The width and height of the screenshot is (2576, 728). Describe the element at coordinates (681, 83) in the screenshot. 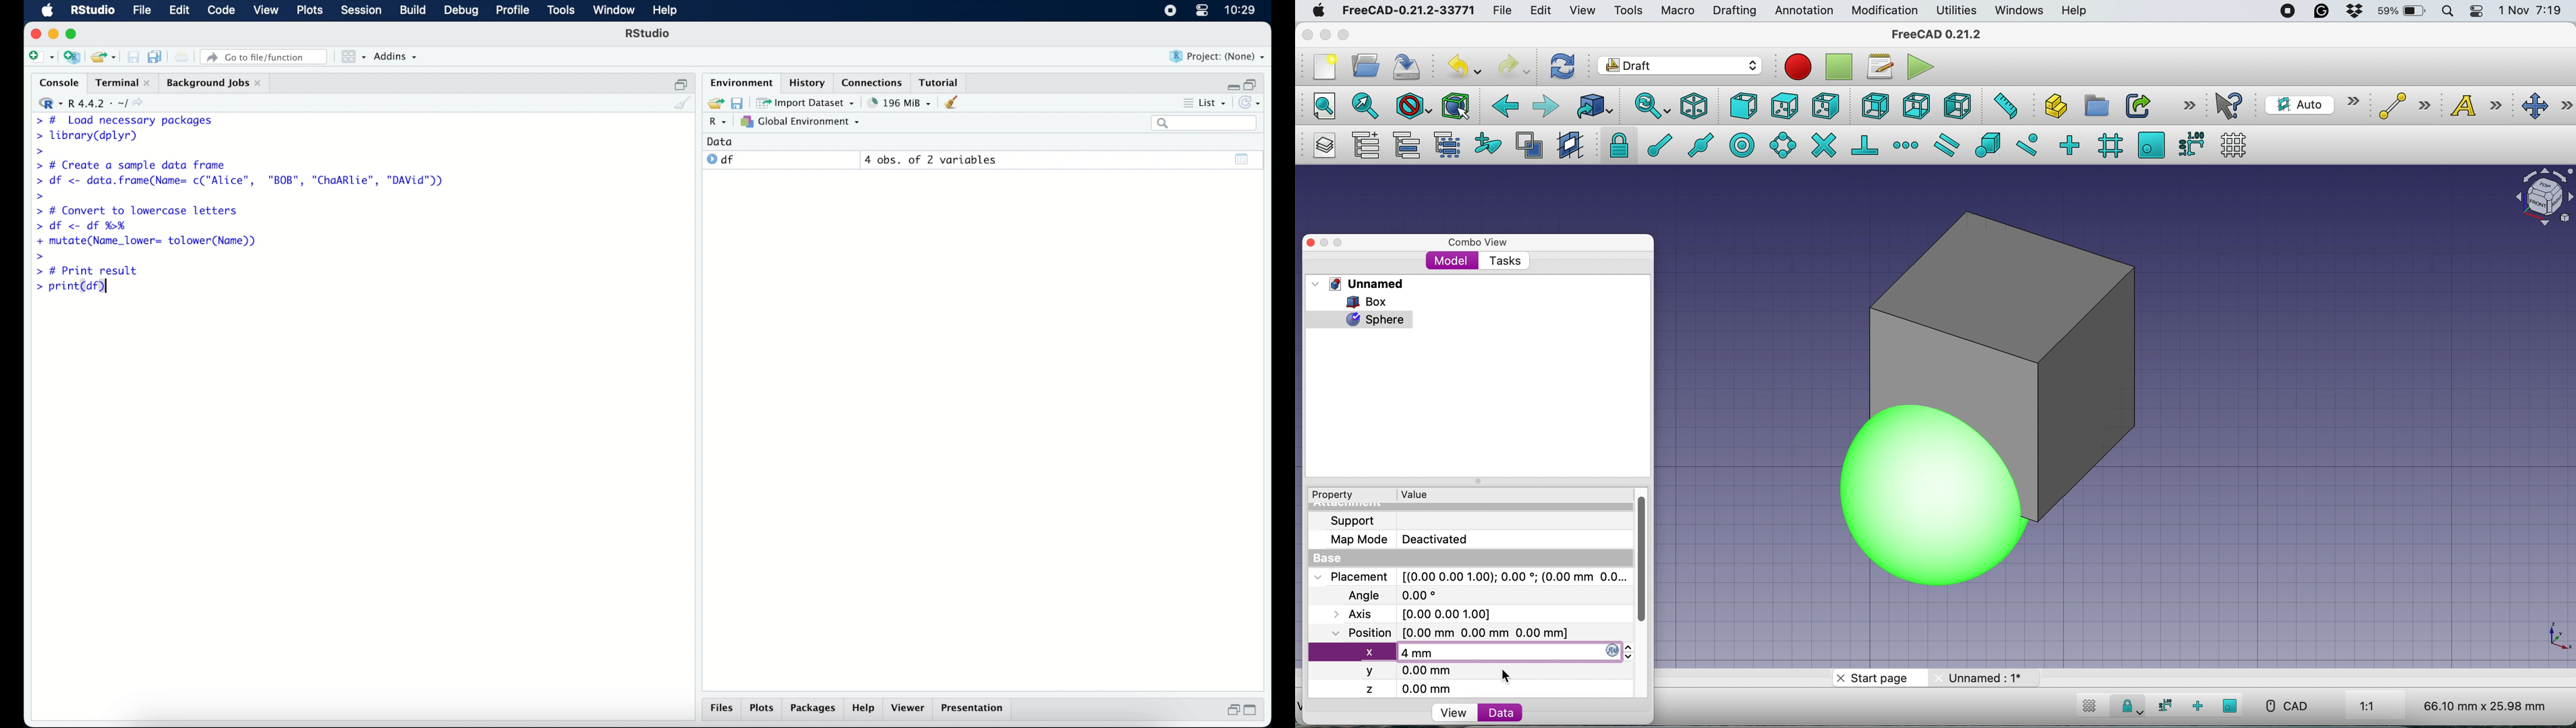

I see `restore down` at that location.